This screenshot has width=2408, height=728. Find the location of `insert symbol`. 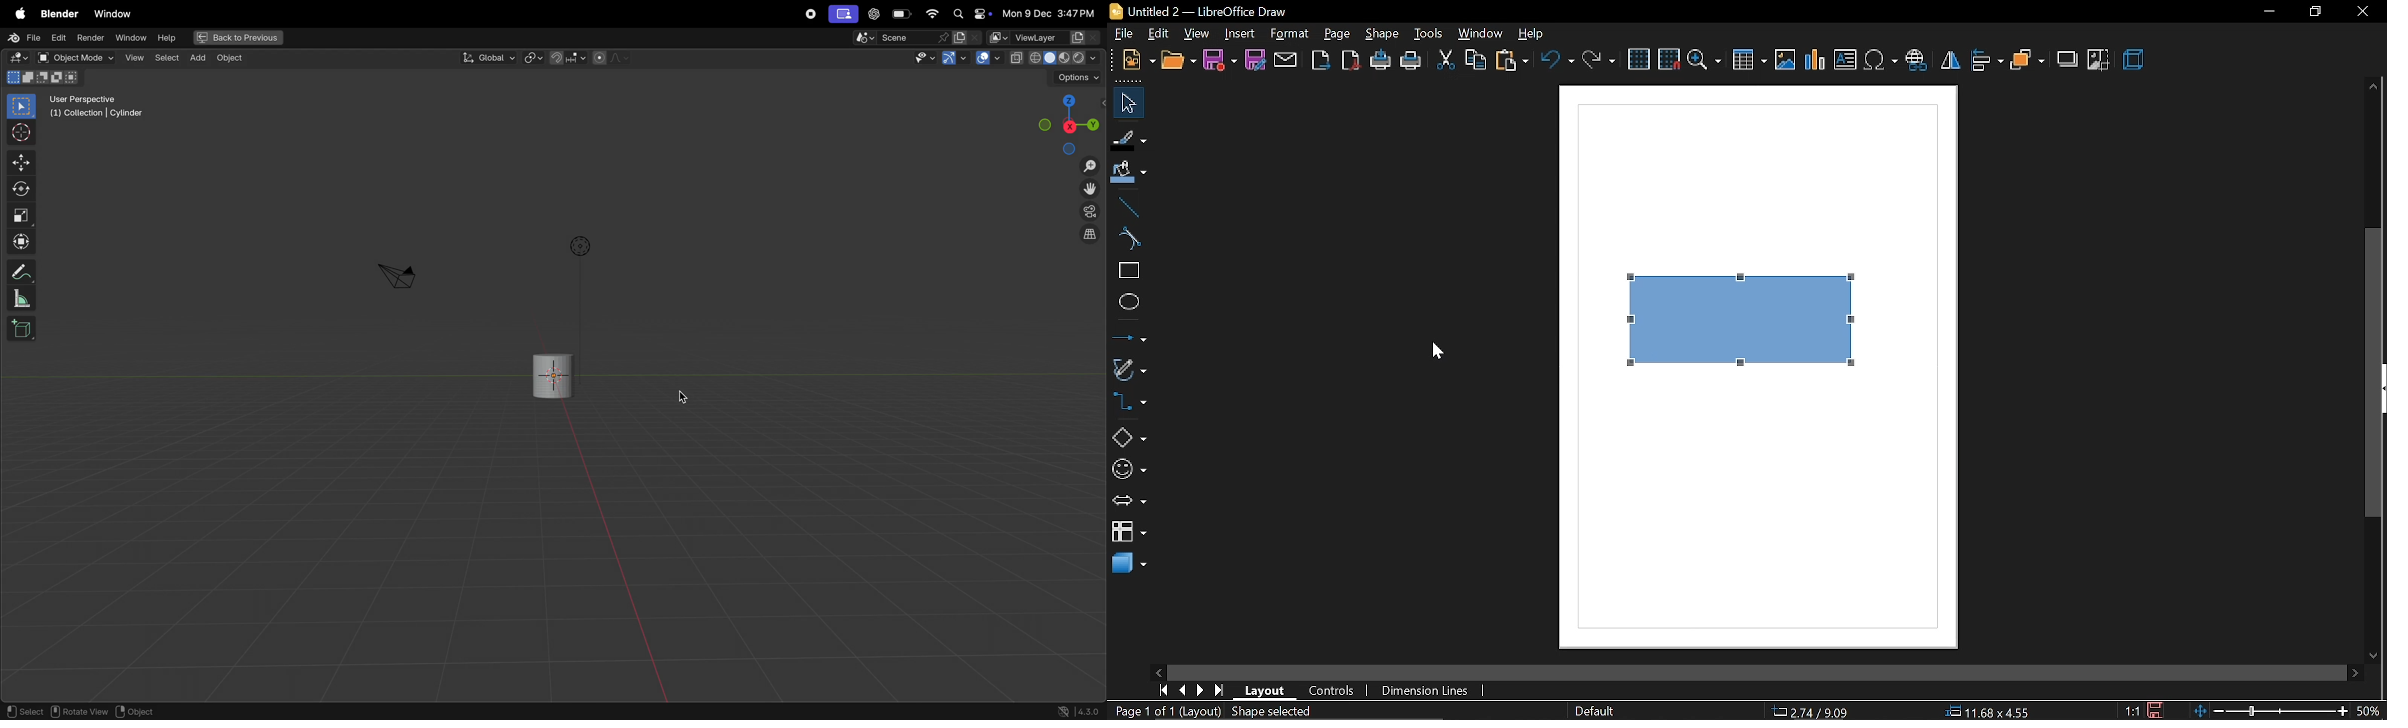

insert symbol is located at coordinates (1880, 61).